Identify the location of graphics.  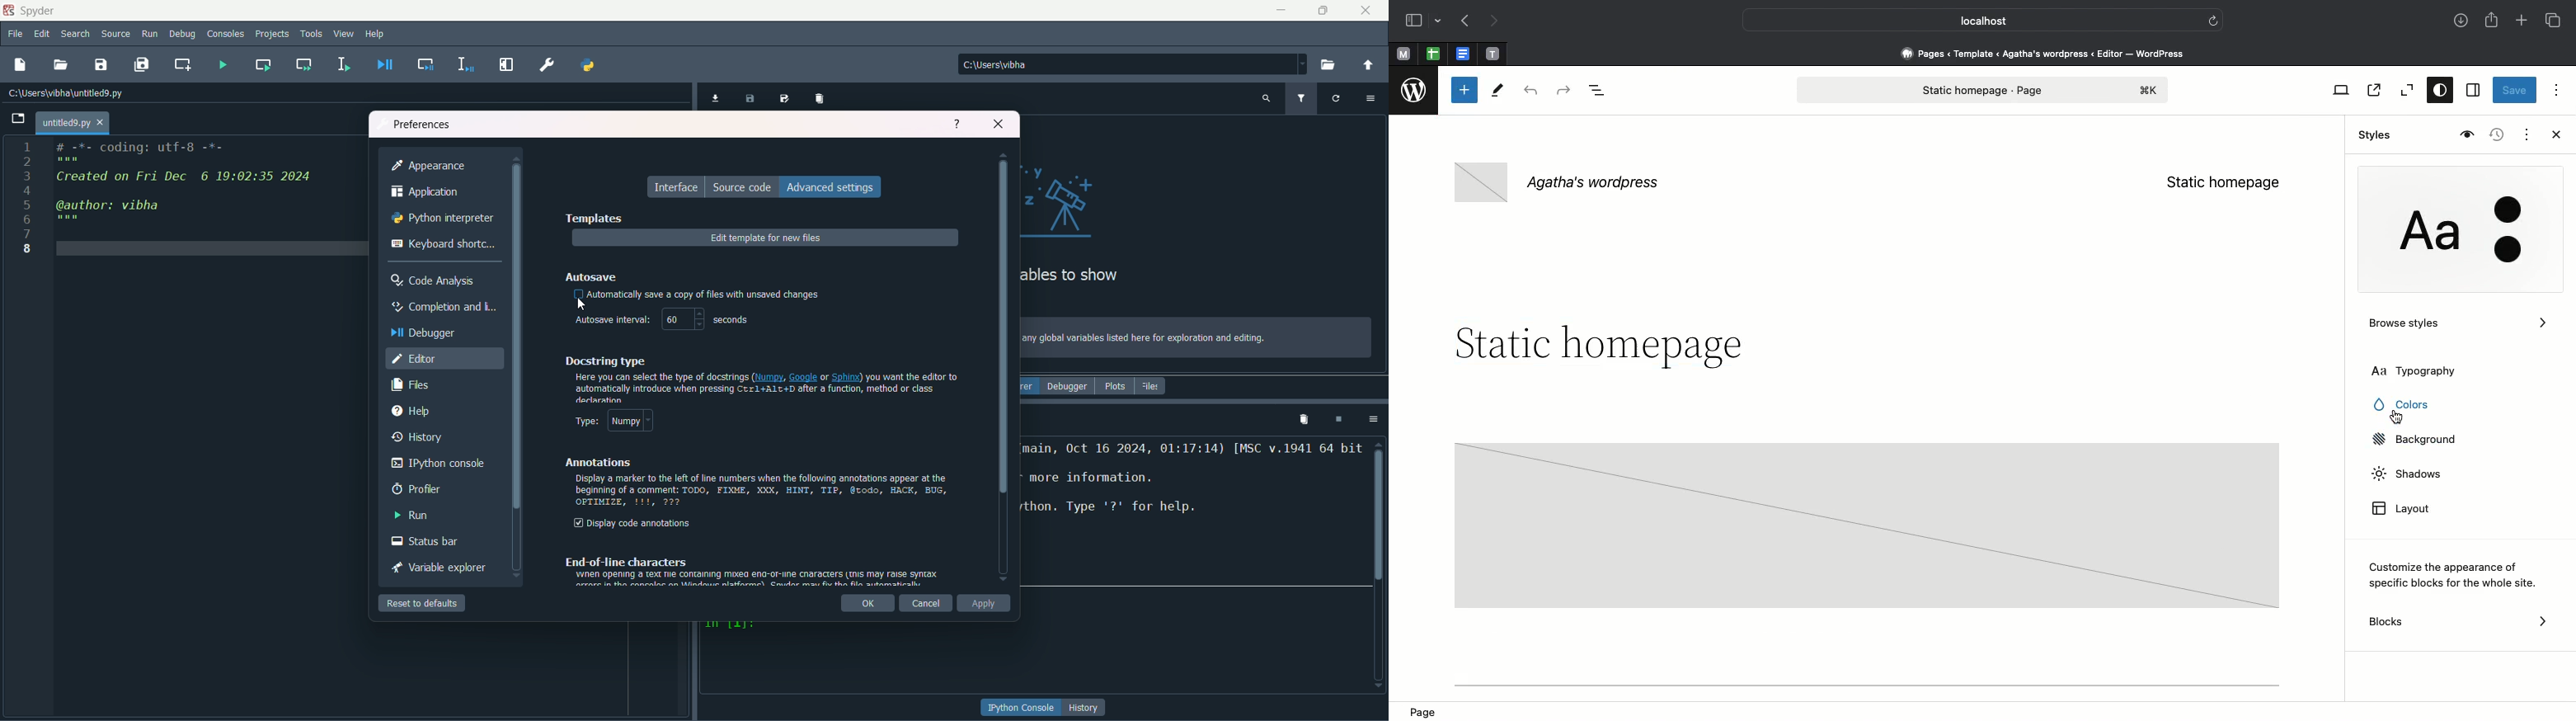
(1072, 199).